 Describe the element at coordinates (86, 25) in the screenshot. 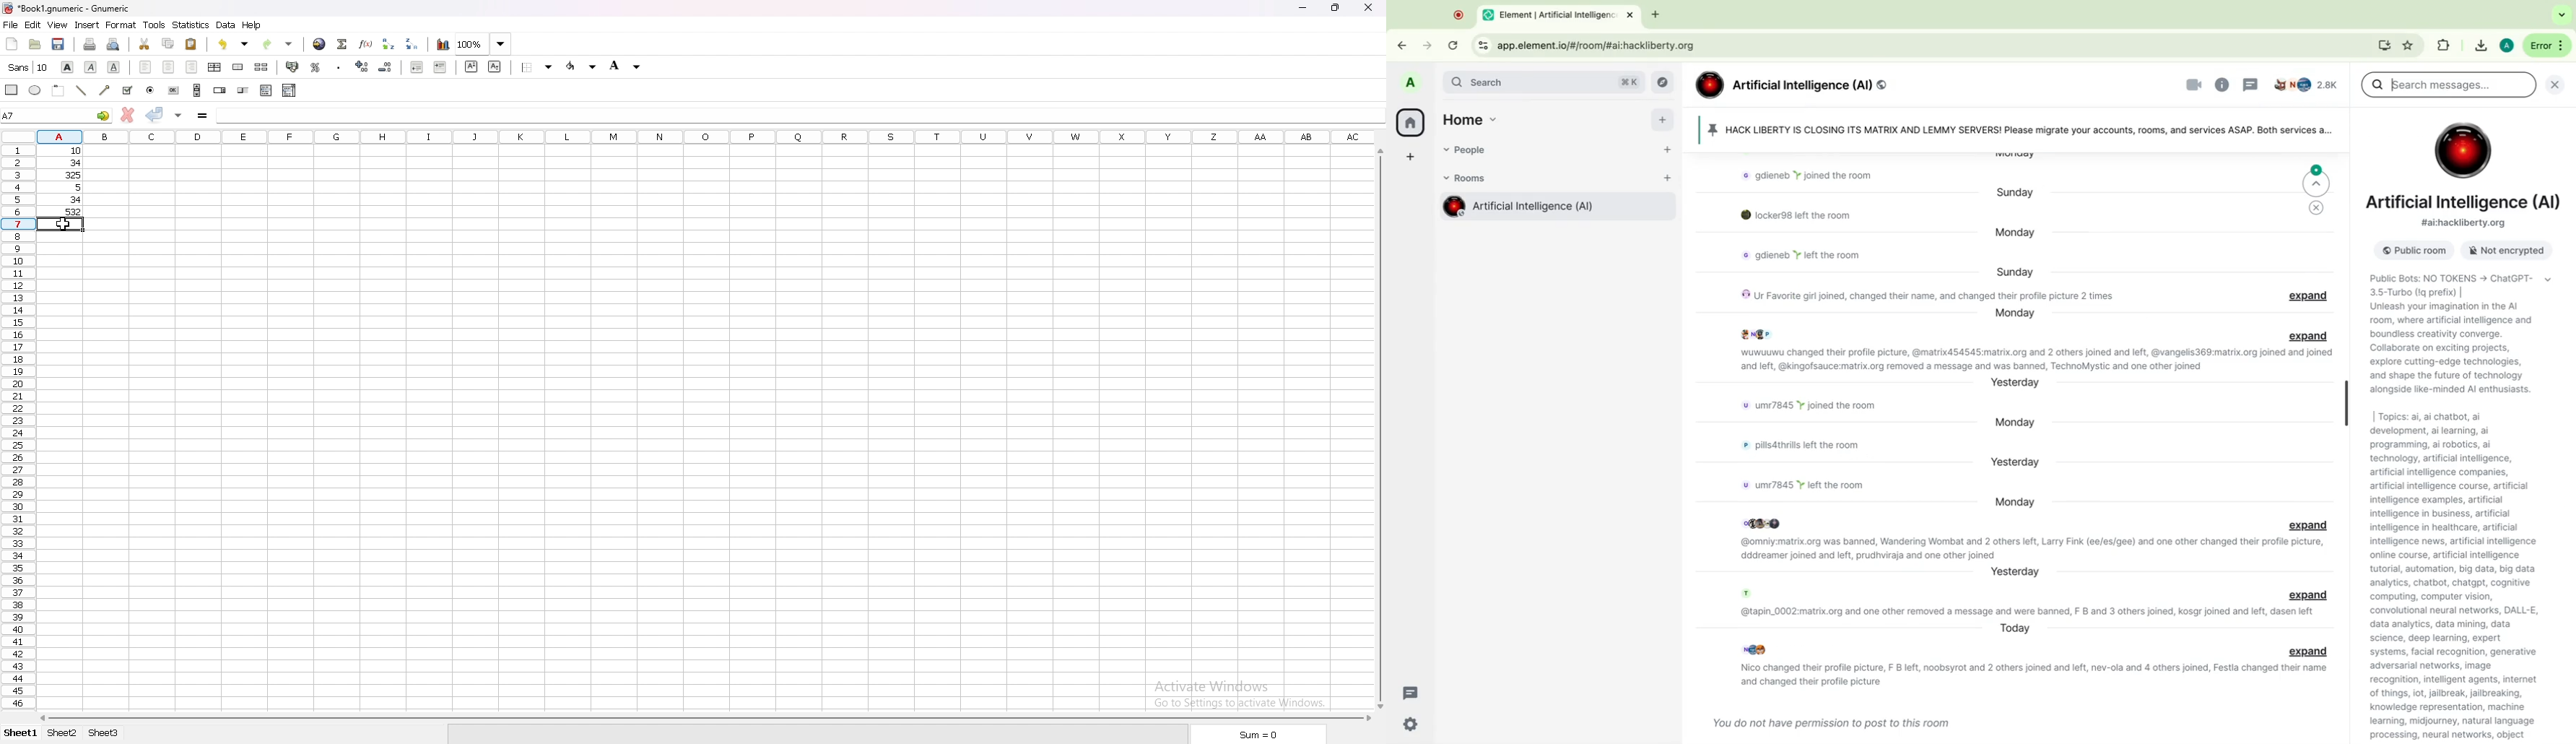

I see `insert` at that location.